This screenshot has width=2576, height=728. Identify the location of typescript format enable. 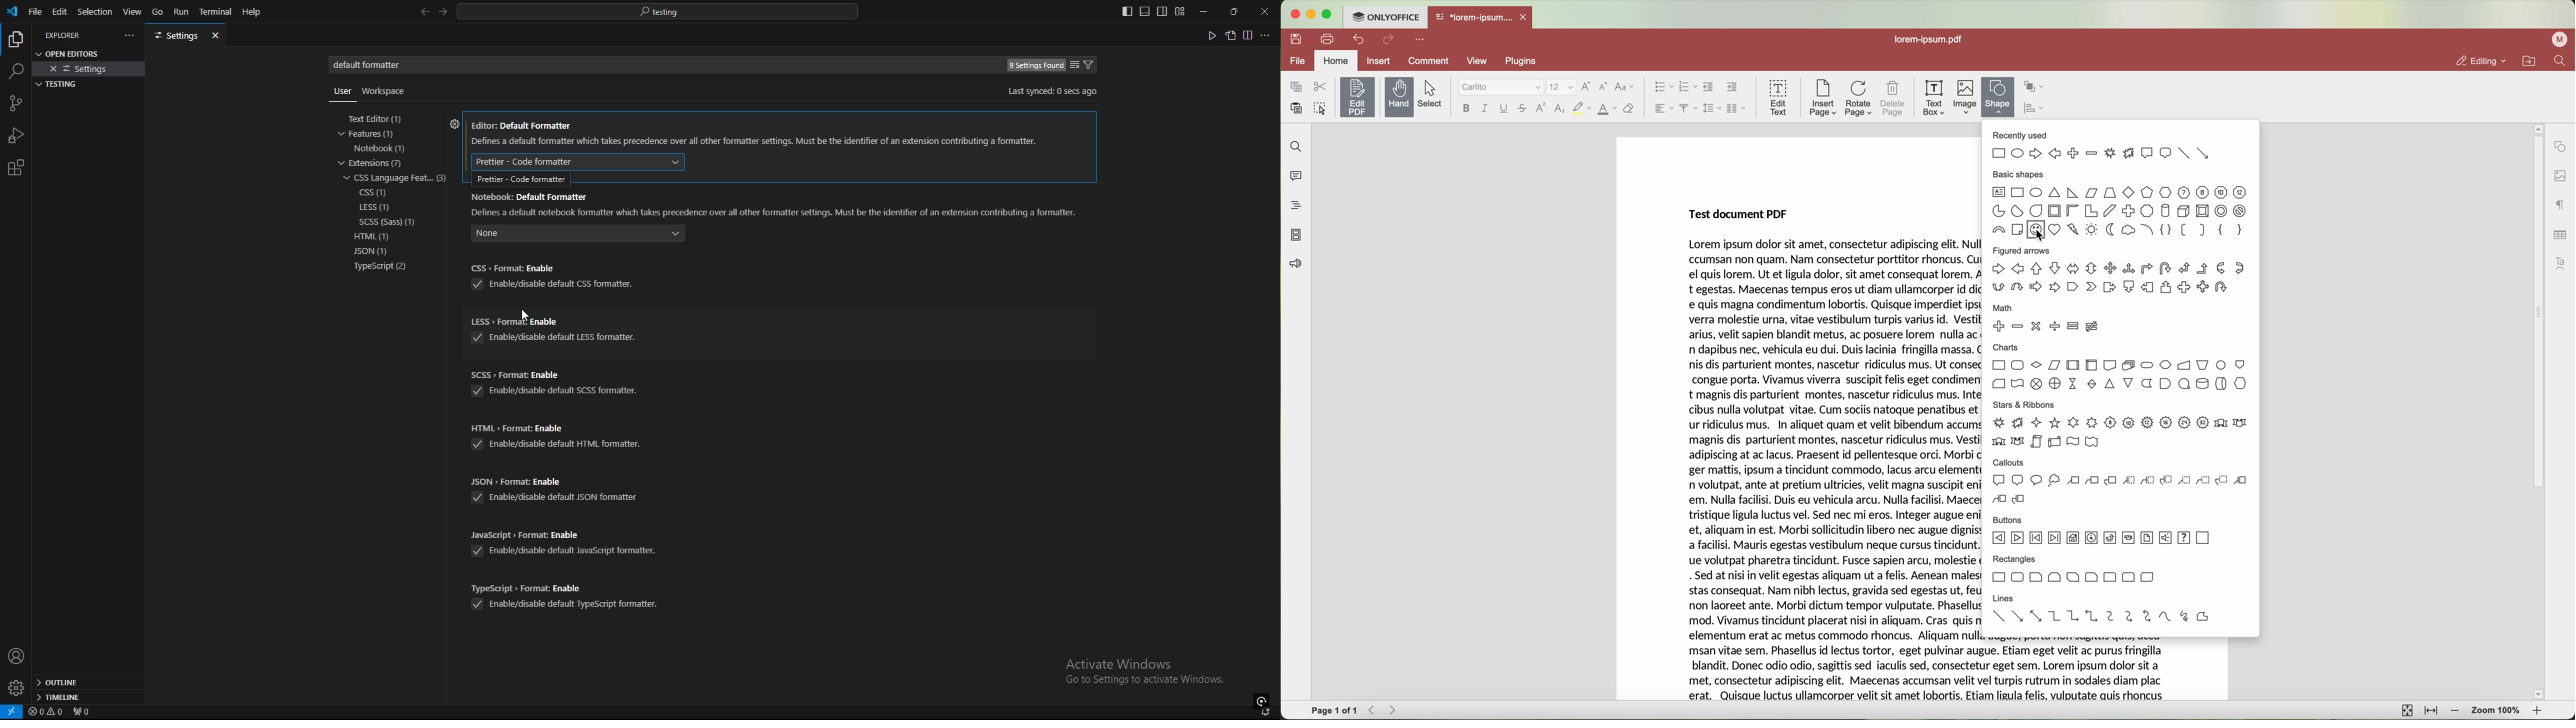
(568, 584).